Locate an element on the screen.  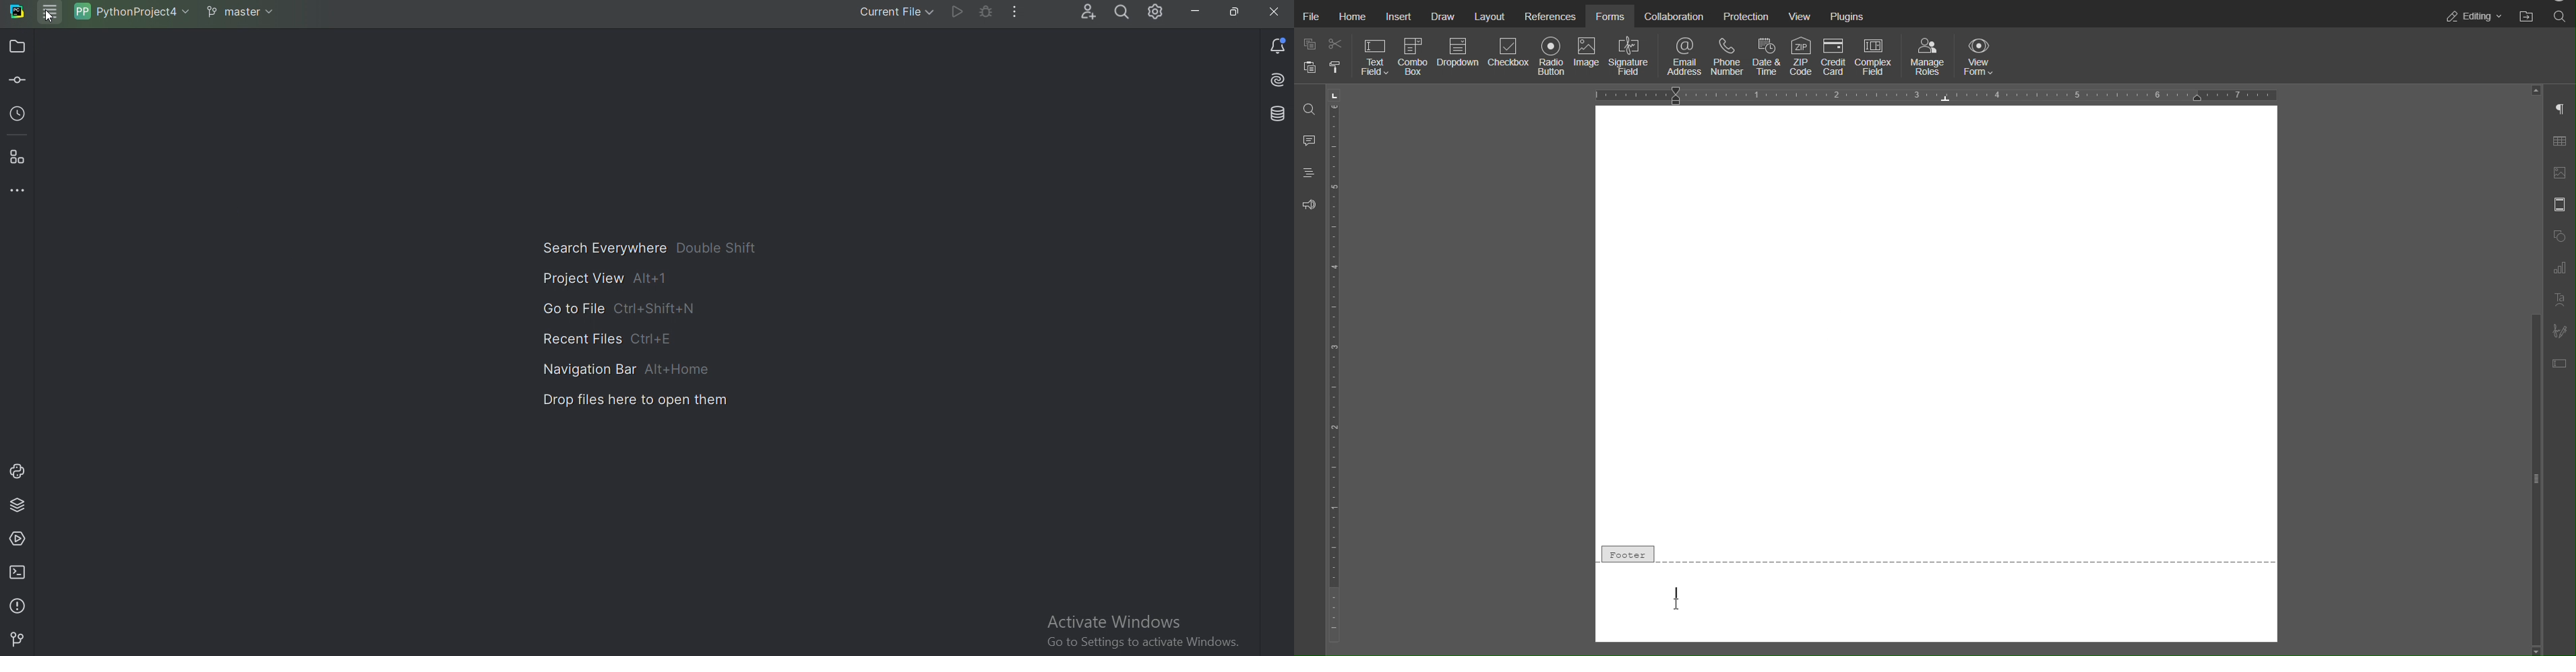
Search is located at coordinates (1305, 112).